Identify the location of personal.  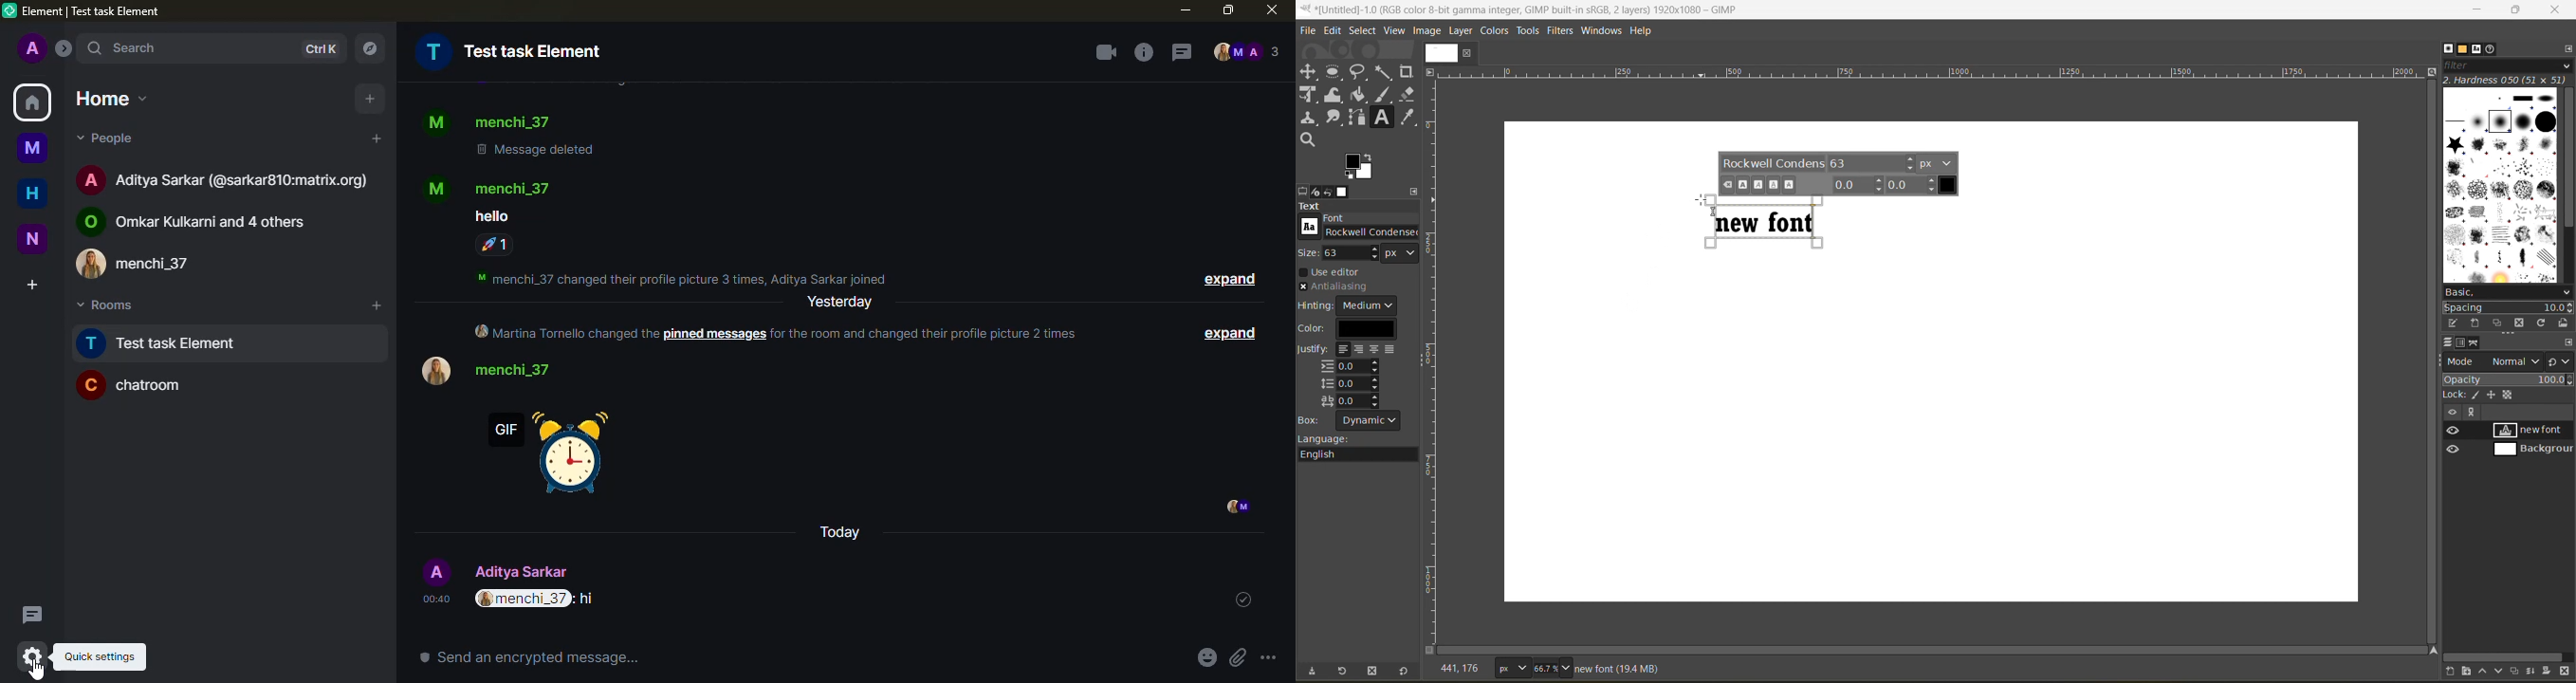
(528, 570).